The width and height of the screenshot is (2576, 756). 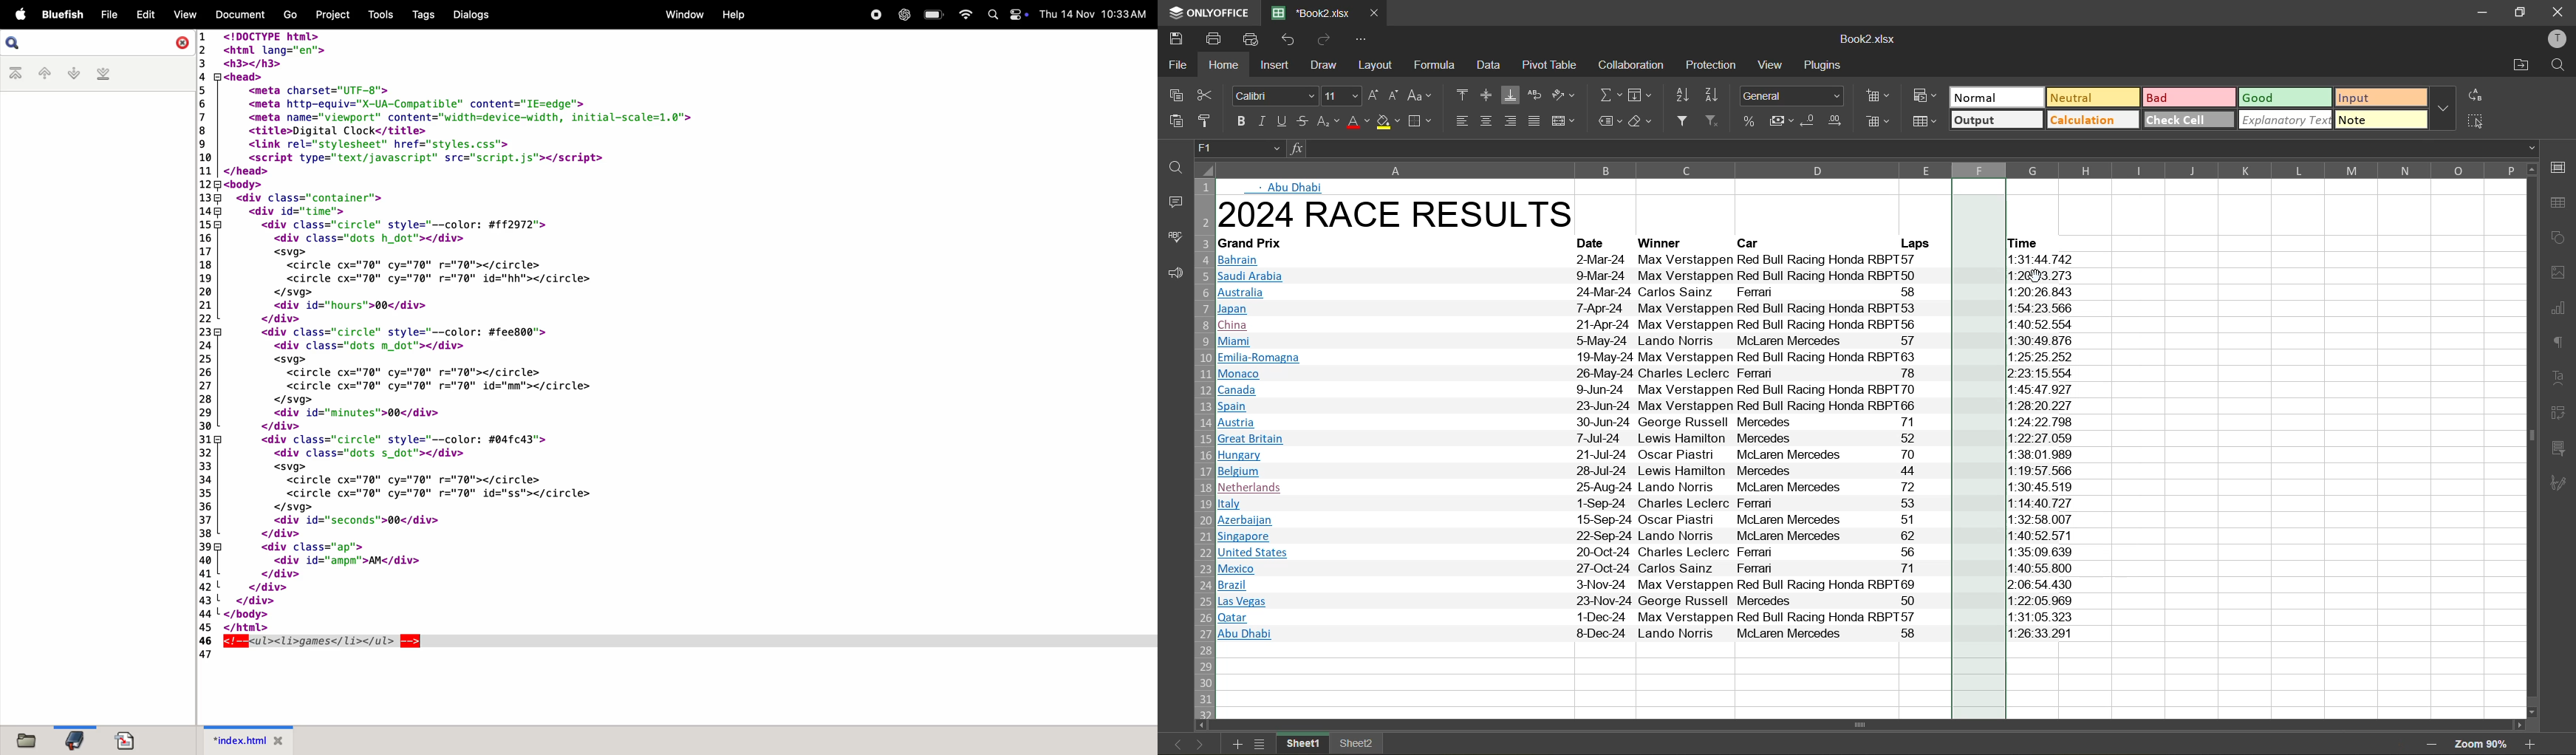 What do you see at coordinates (1200, 722) in the screenshot?
I see `move left` at bounding box center [1200, 722].